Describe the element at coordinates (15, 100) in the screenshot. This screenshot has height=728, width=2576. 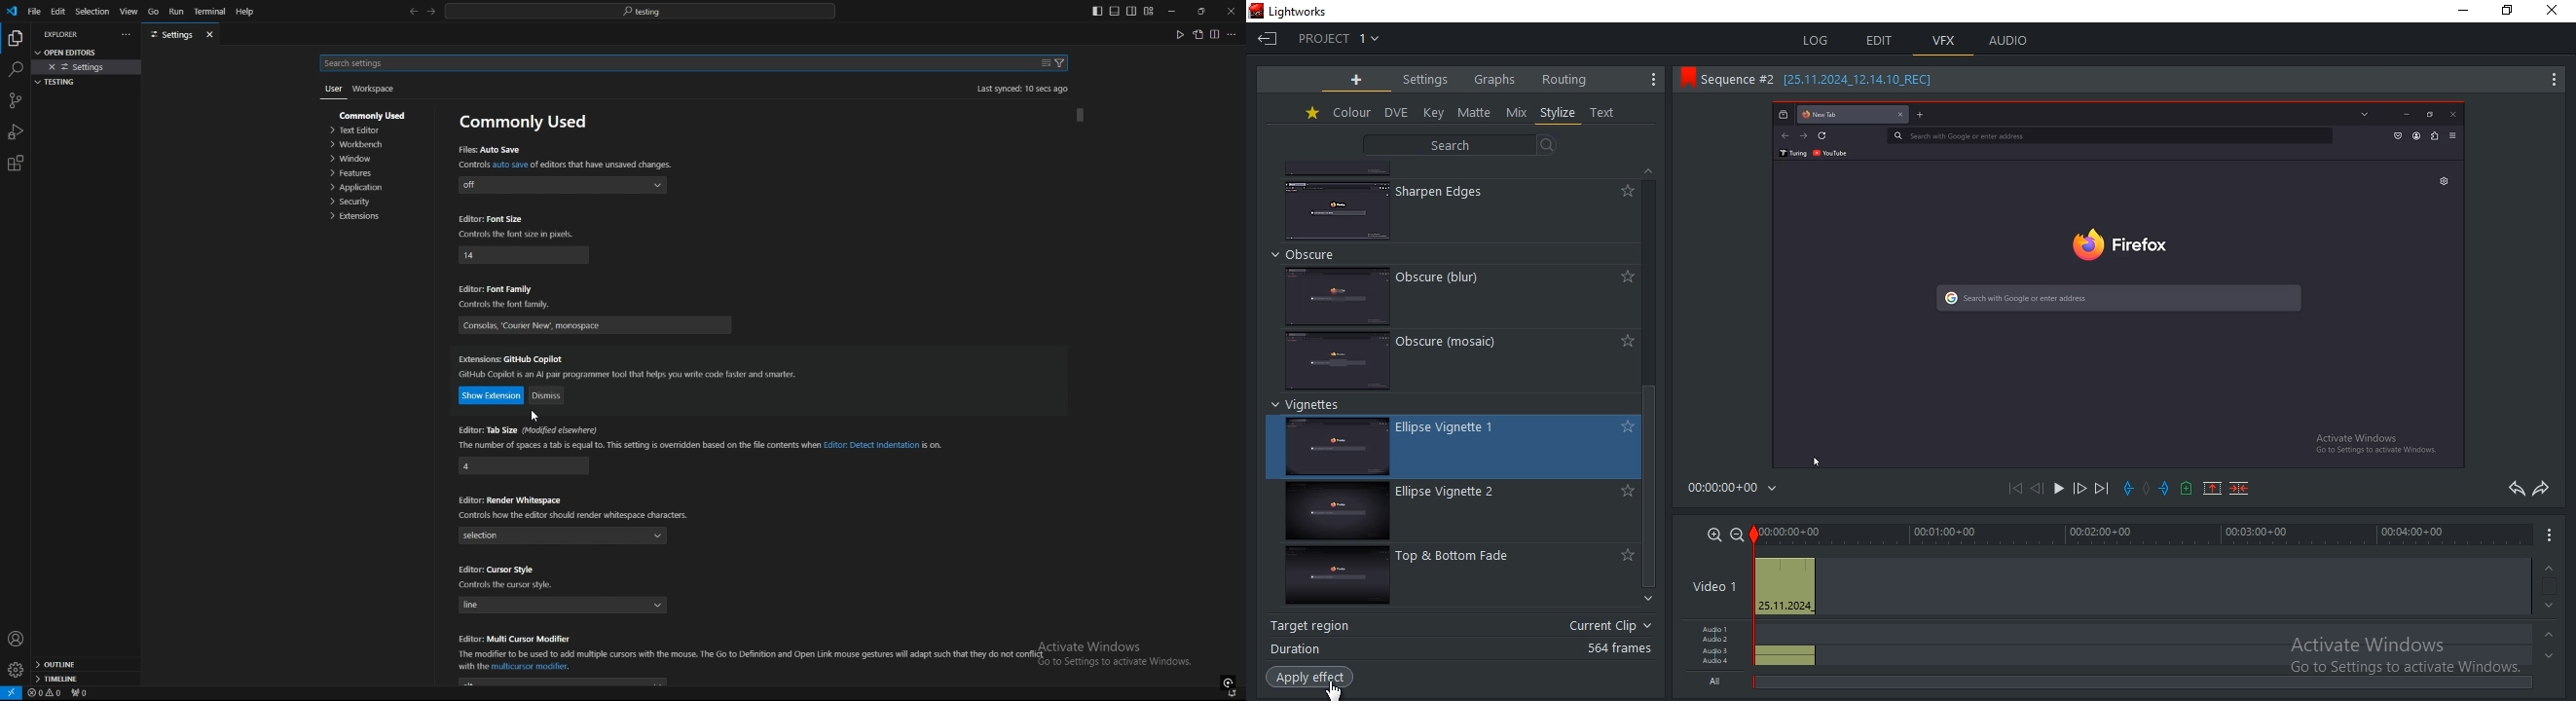
I see `source control` at that location.